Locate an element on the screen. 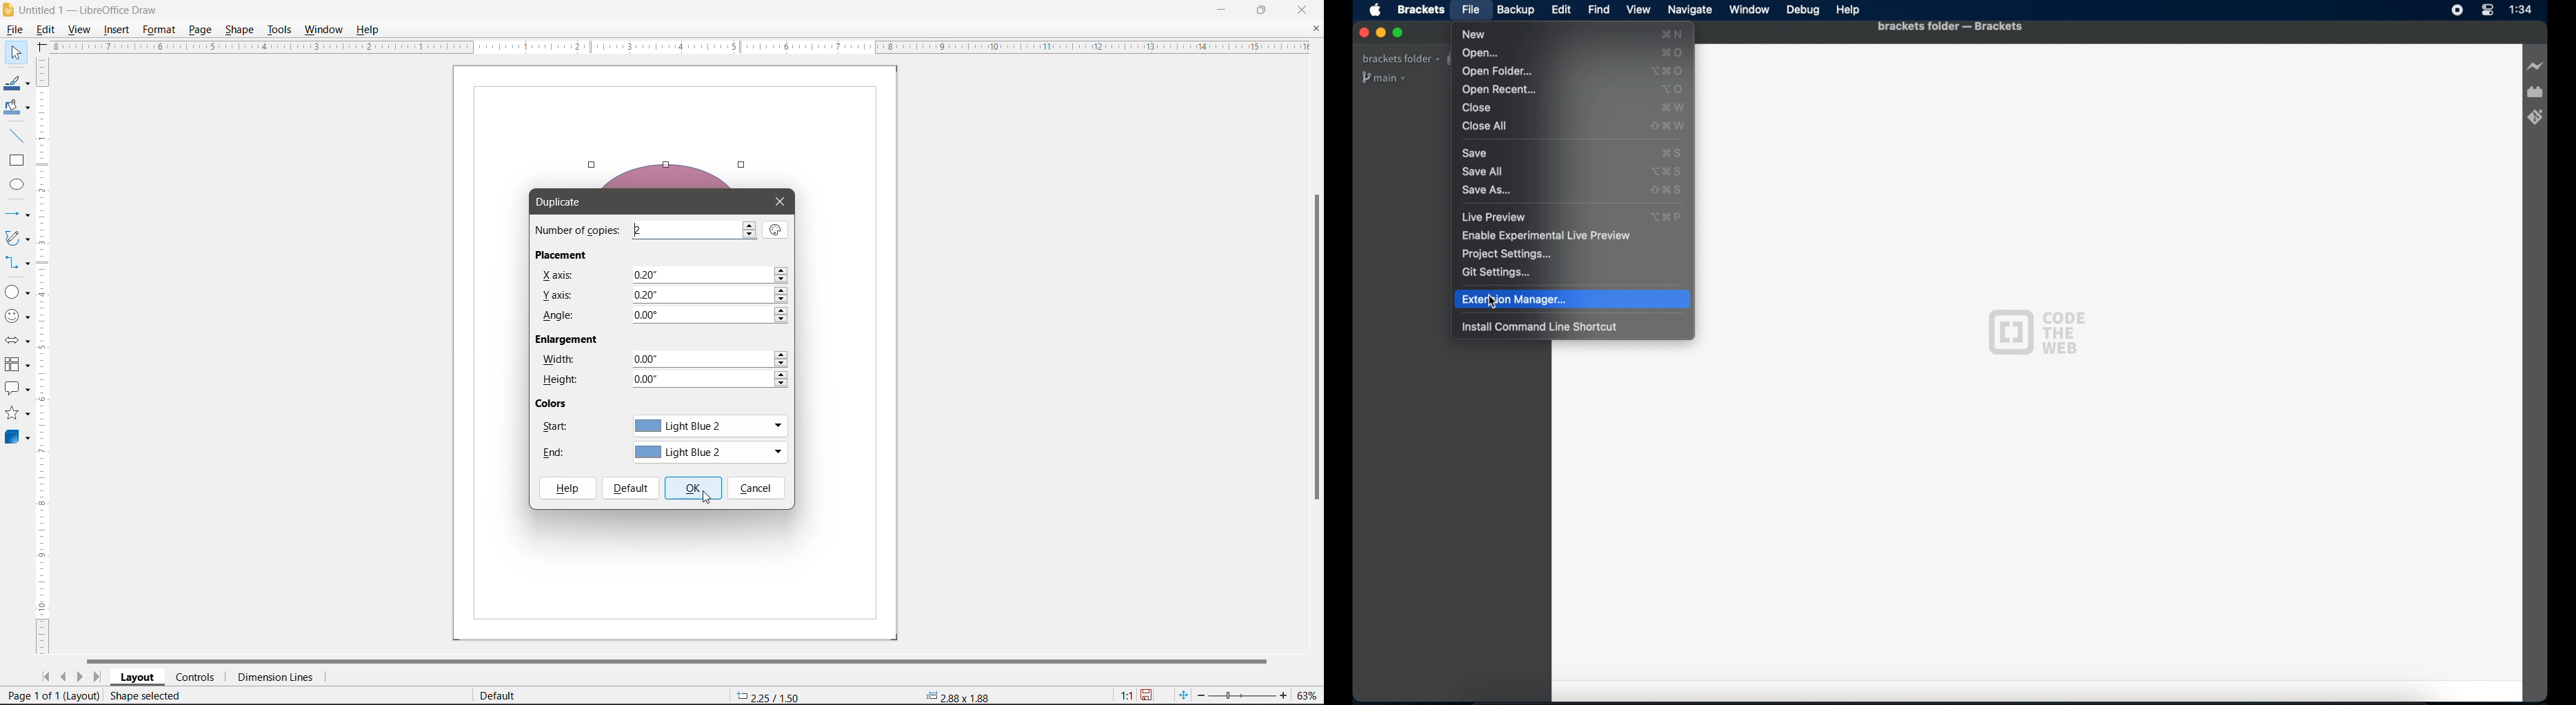 Image resolution: width=2576 pixels, height=728 pixels. Angle is located at coordinates (560, 317).